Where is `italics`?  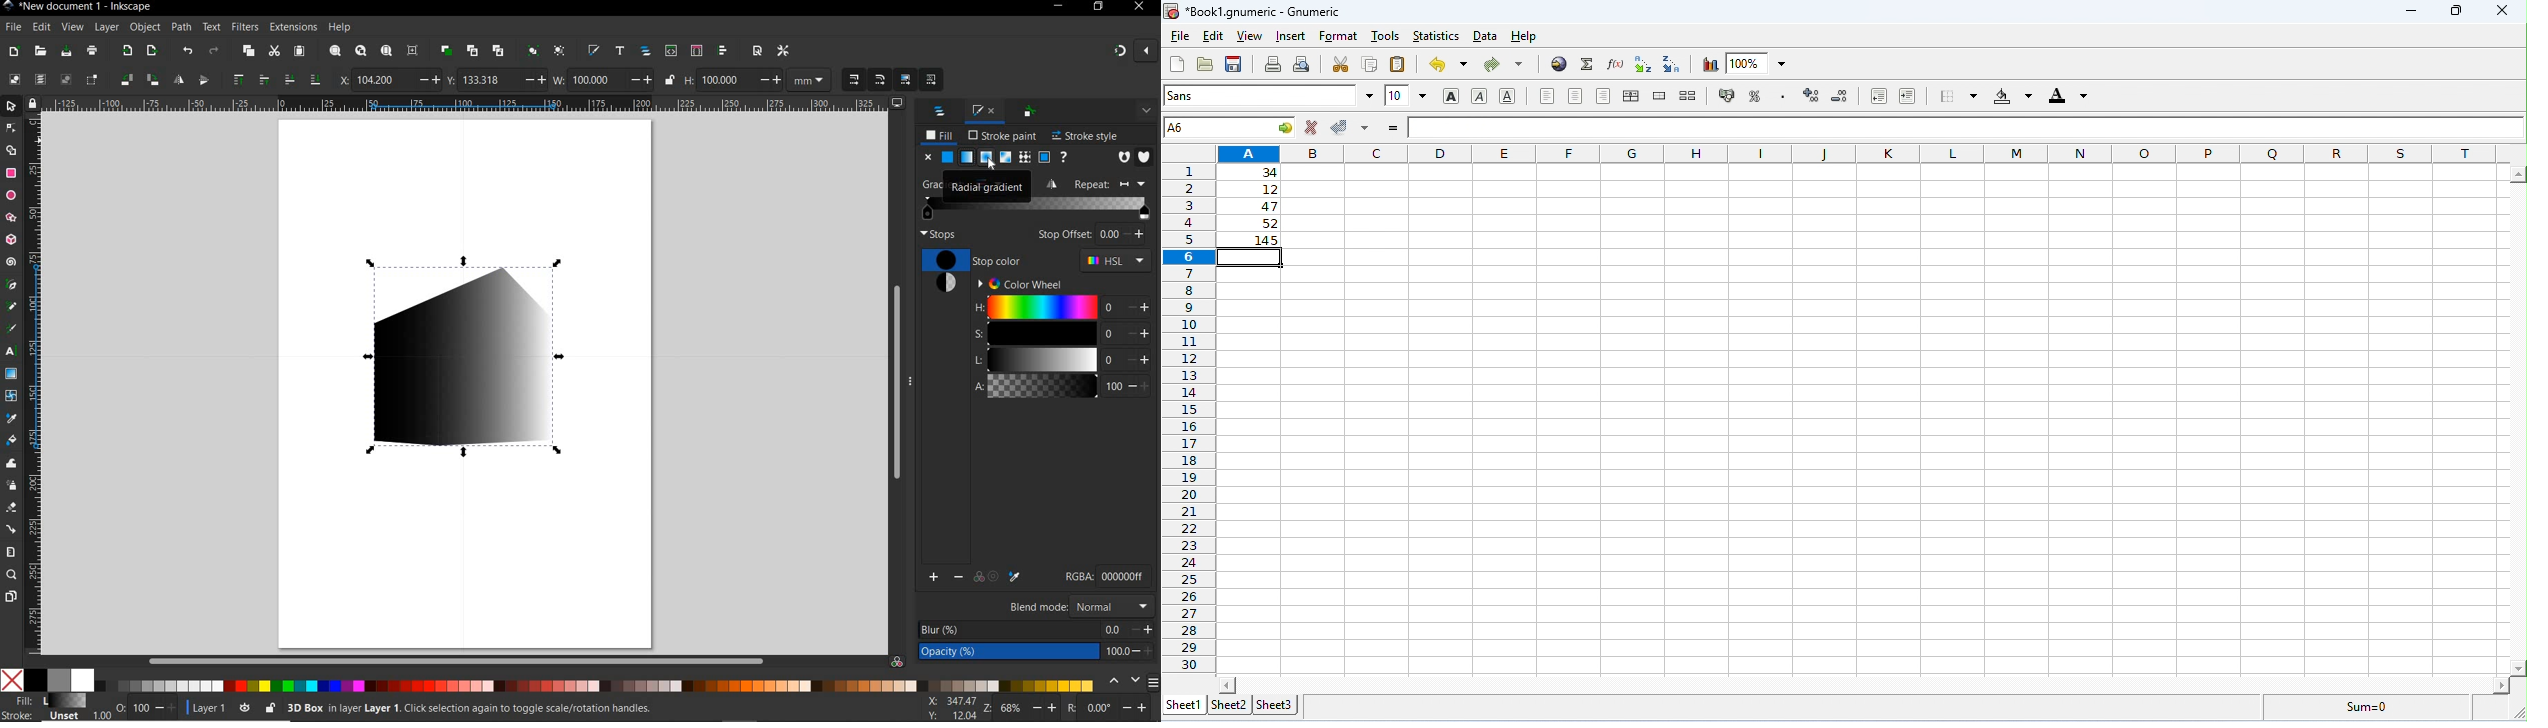 italics is located at coordinates (1479, 96).